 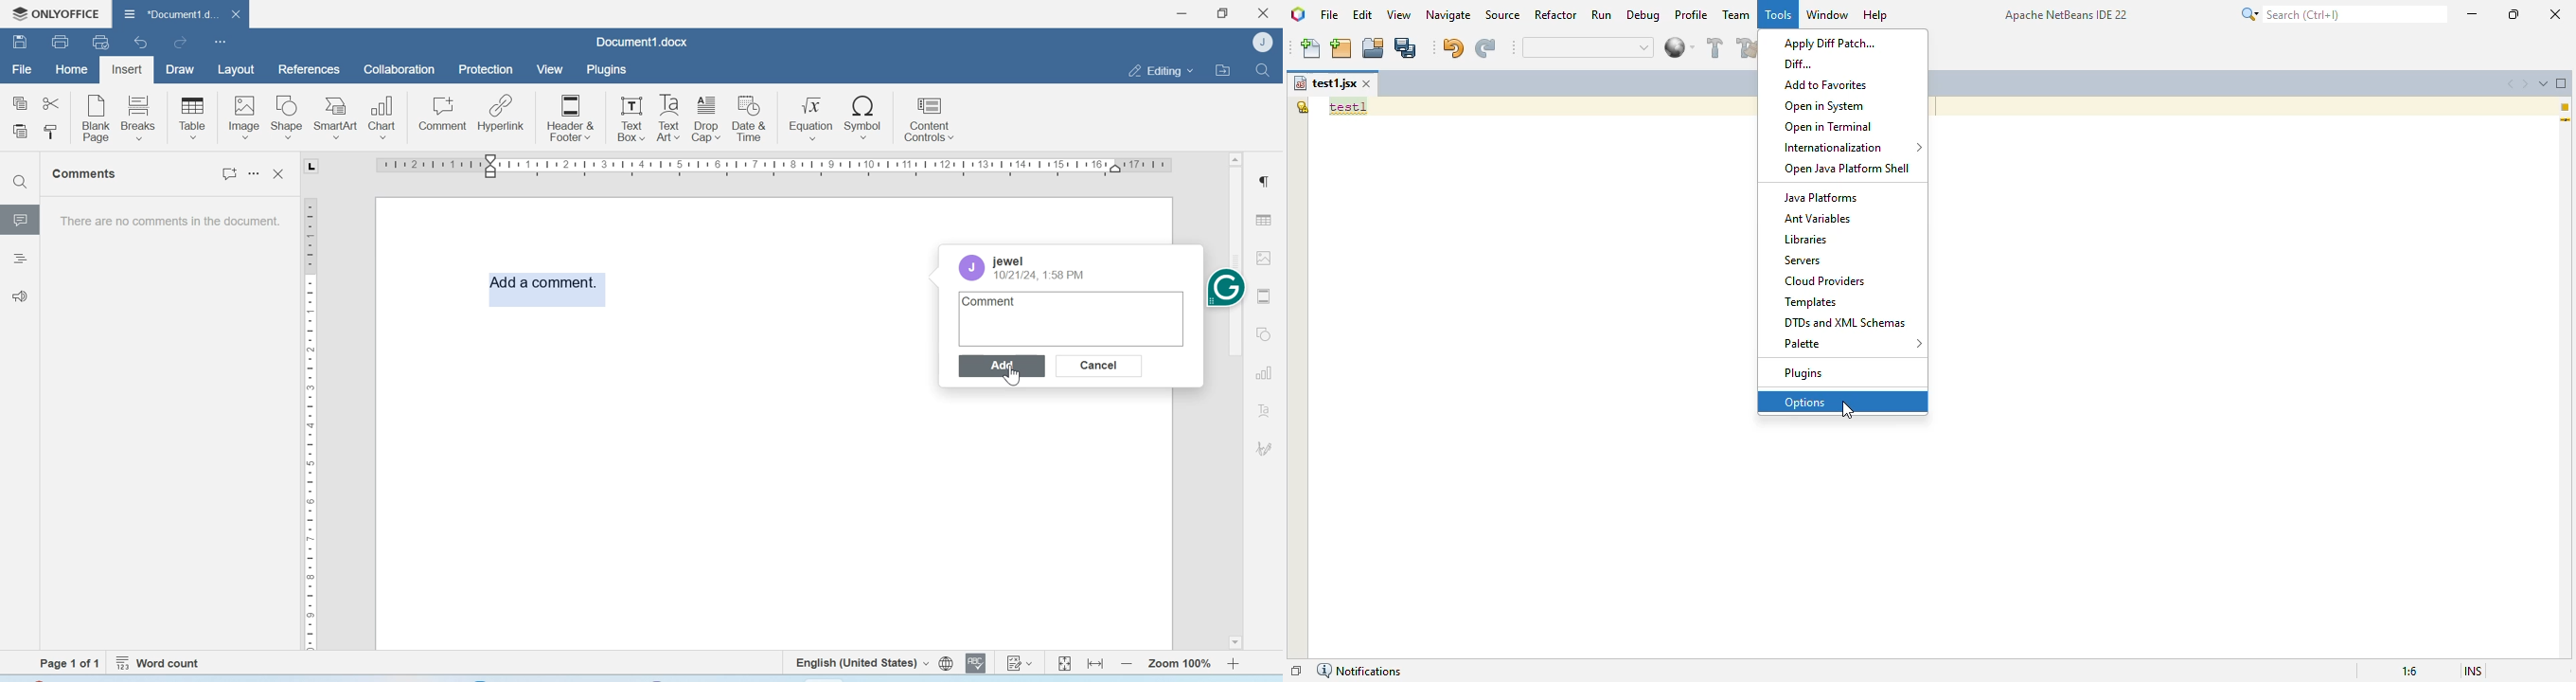 What do you see at coordinates (233, 13) in the screenshot?
I see `close` at bounding box center [233, 13].